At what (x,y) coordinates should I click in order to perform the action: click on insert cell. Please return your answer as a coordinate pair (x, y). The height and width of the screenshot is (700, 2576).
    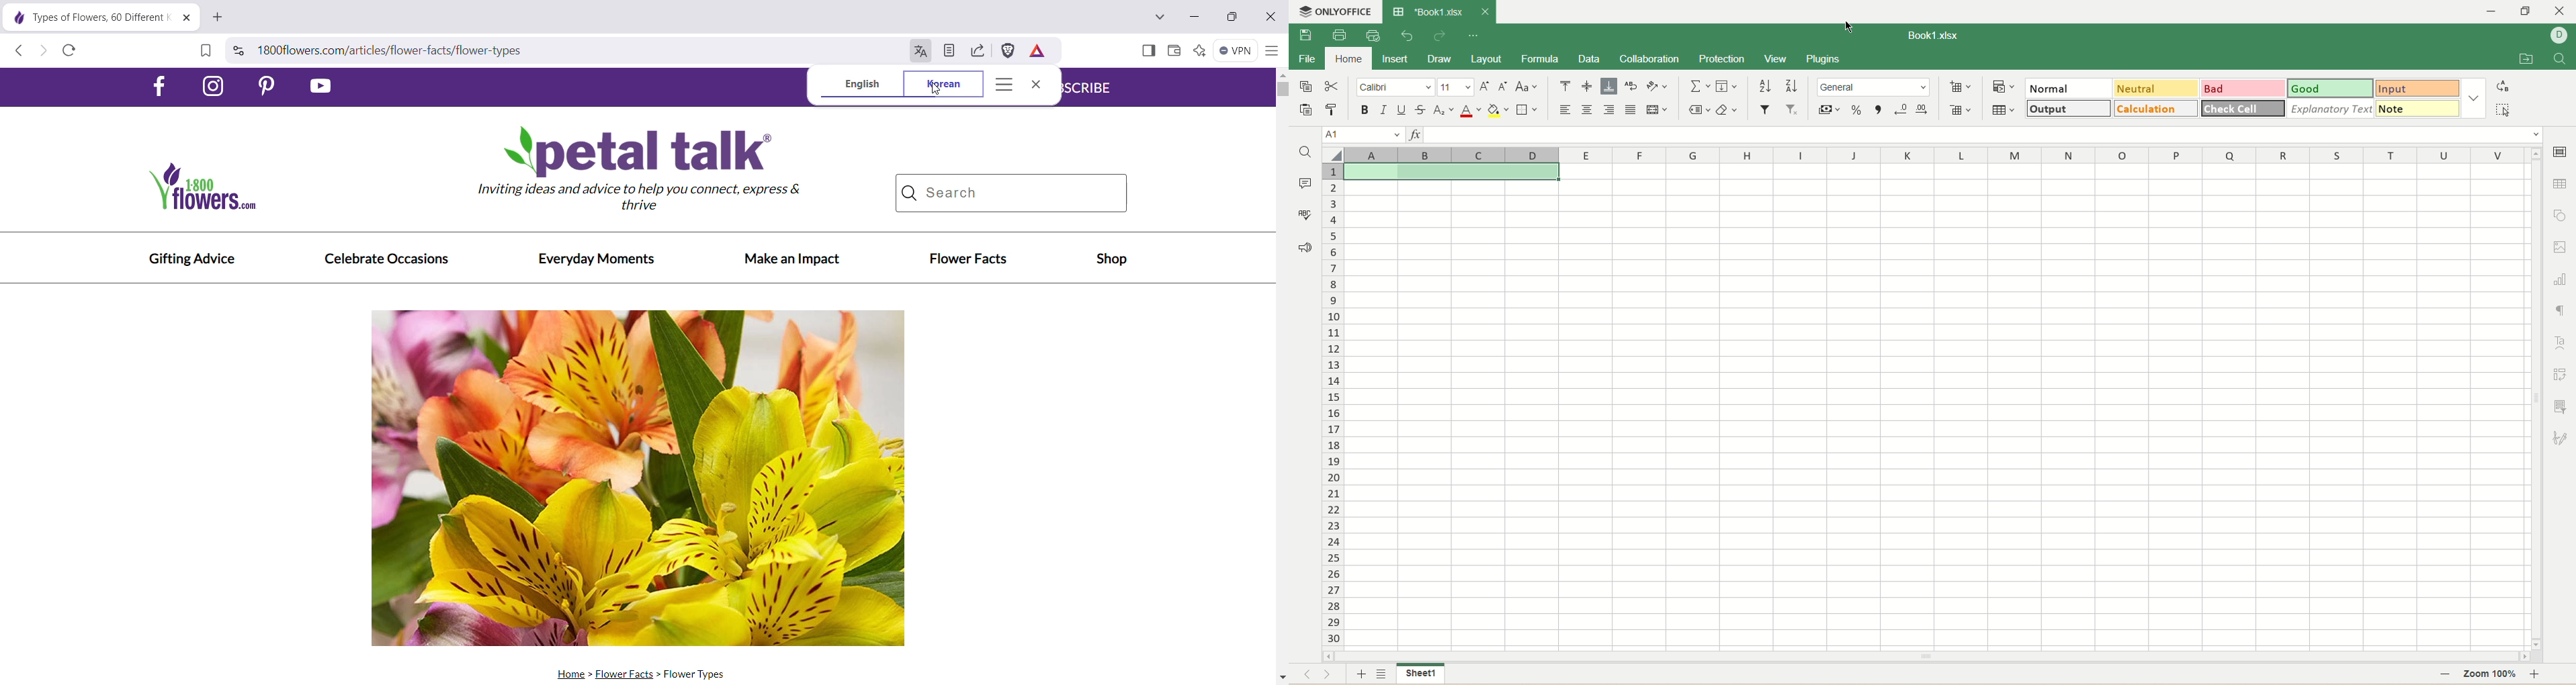
    Looking at the image, I should click on (1961, 88).